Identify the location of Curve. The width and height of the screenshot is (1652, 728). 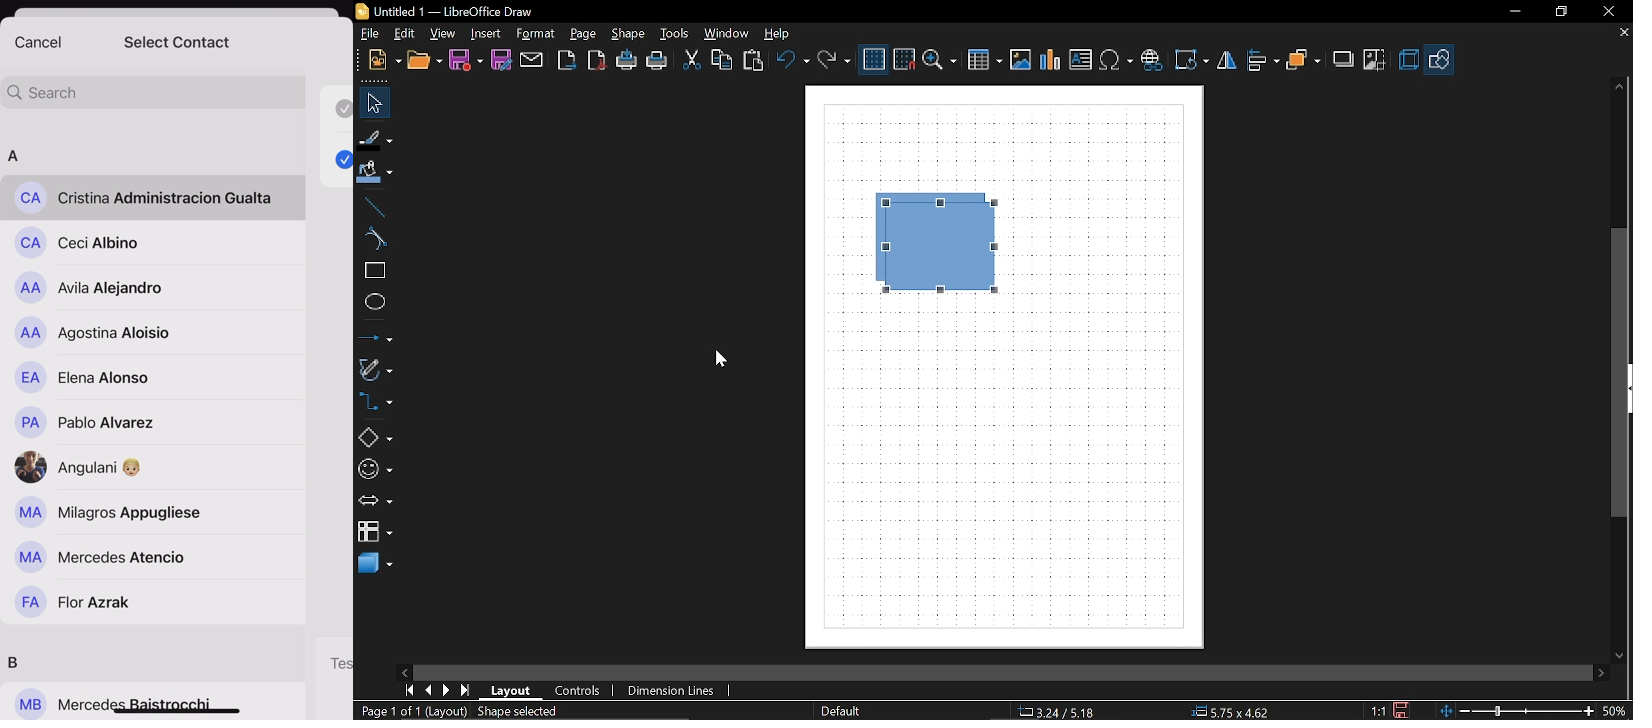
(372, 240).